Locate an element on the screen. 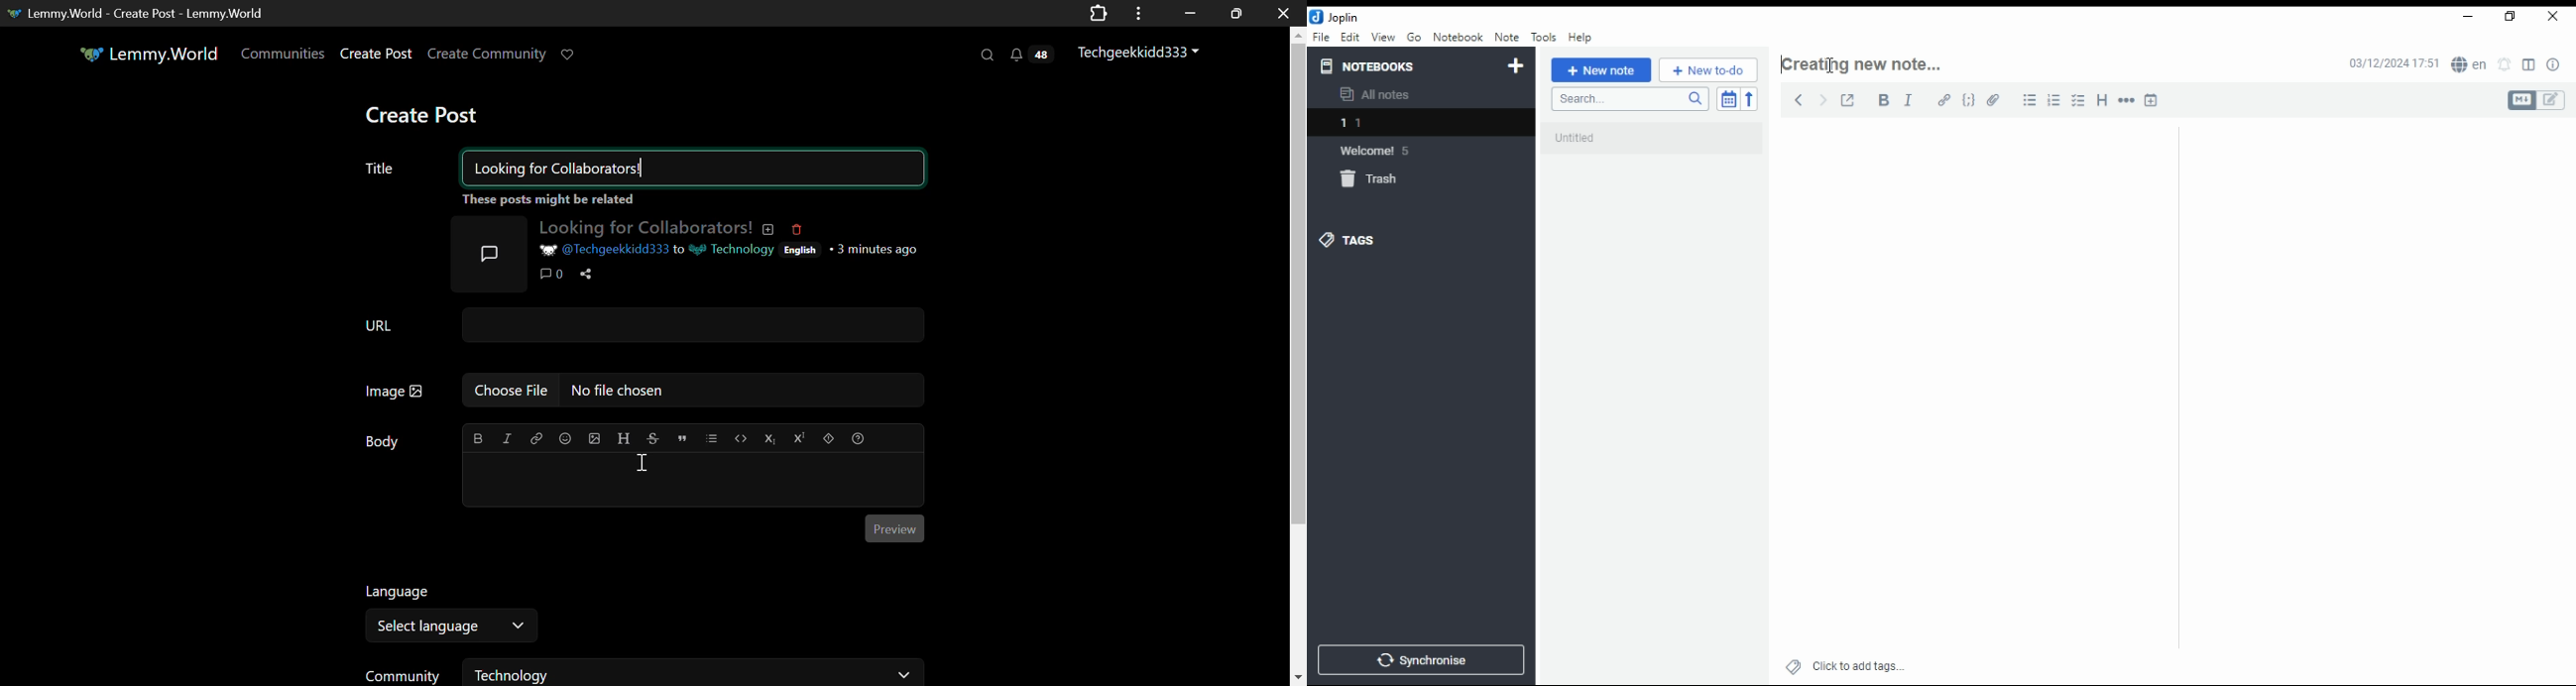  Image: No file chosen is located at coordinates (647, 389).